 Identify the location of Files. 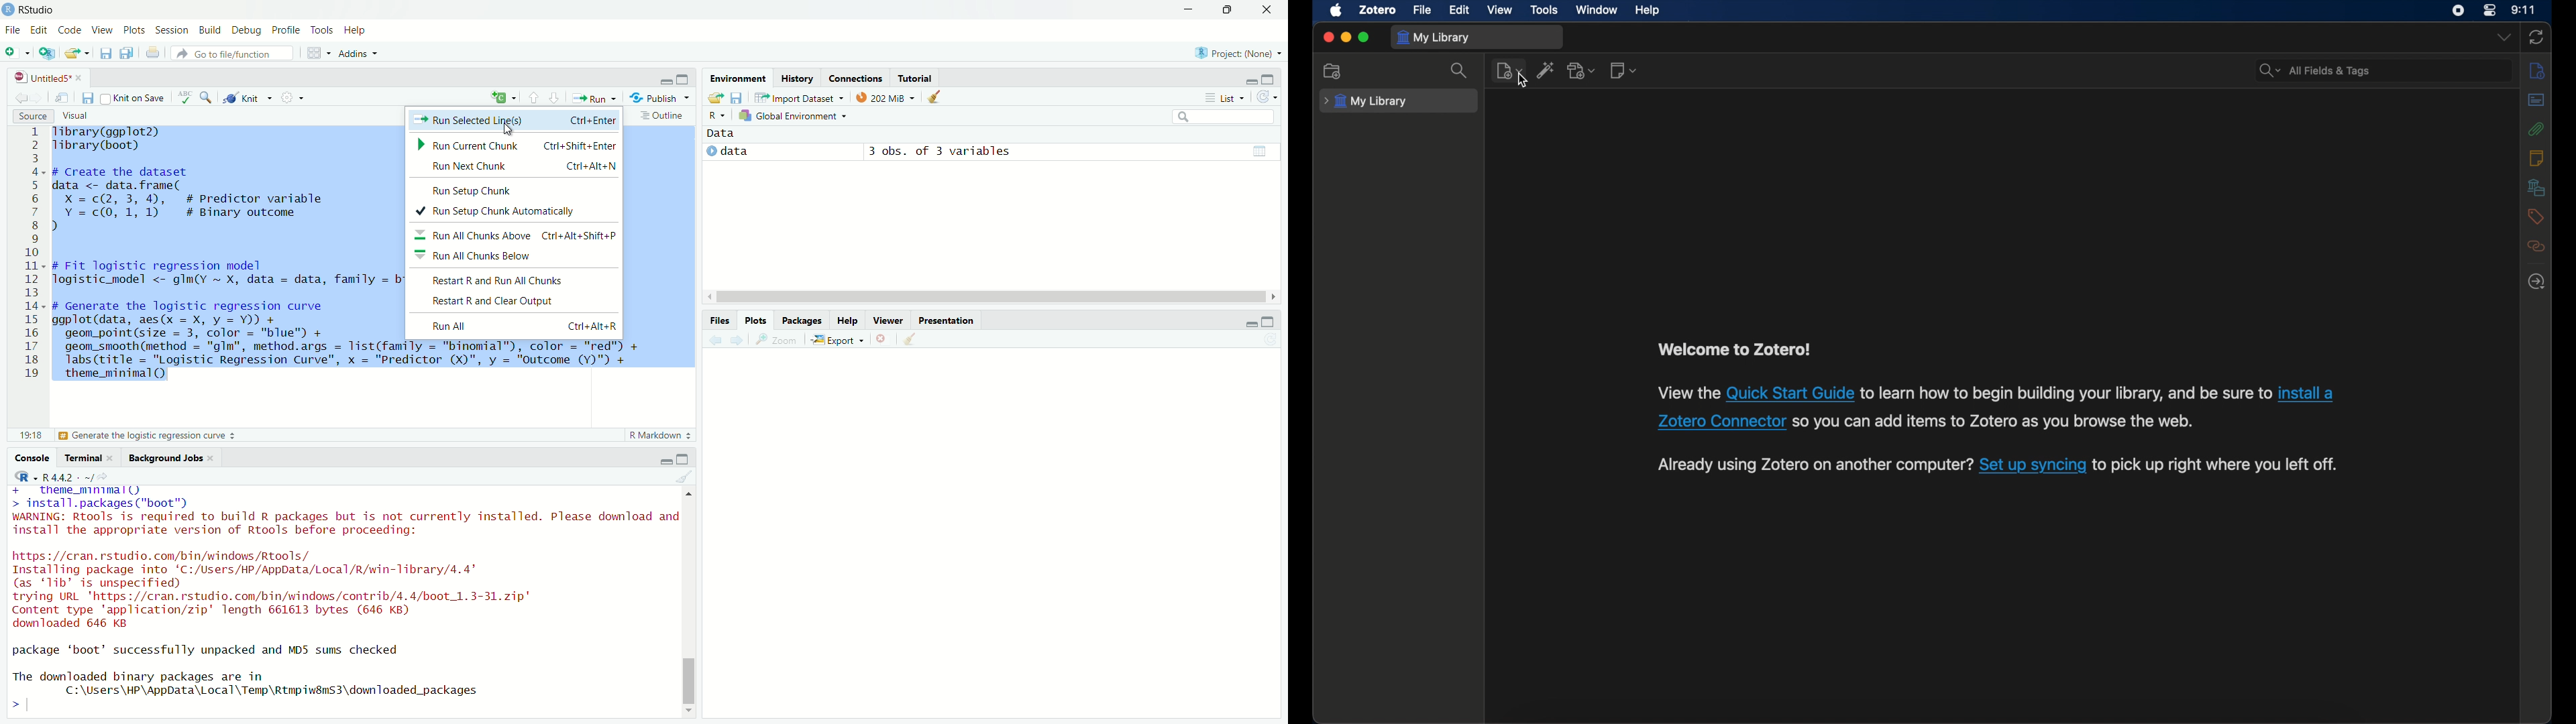
(720, 321).